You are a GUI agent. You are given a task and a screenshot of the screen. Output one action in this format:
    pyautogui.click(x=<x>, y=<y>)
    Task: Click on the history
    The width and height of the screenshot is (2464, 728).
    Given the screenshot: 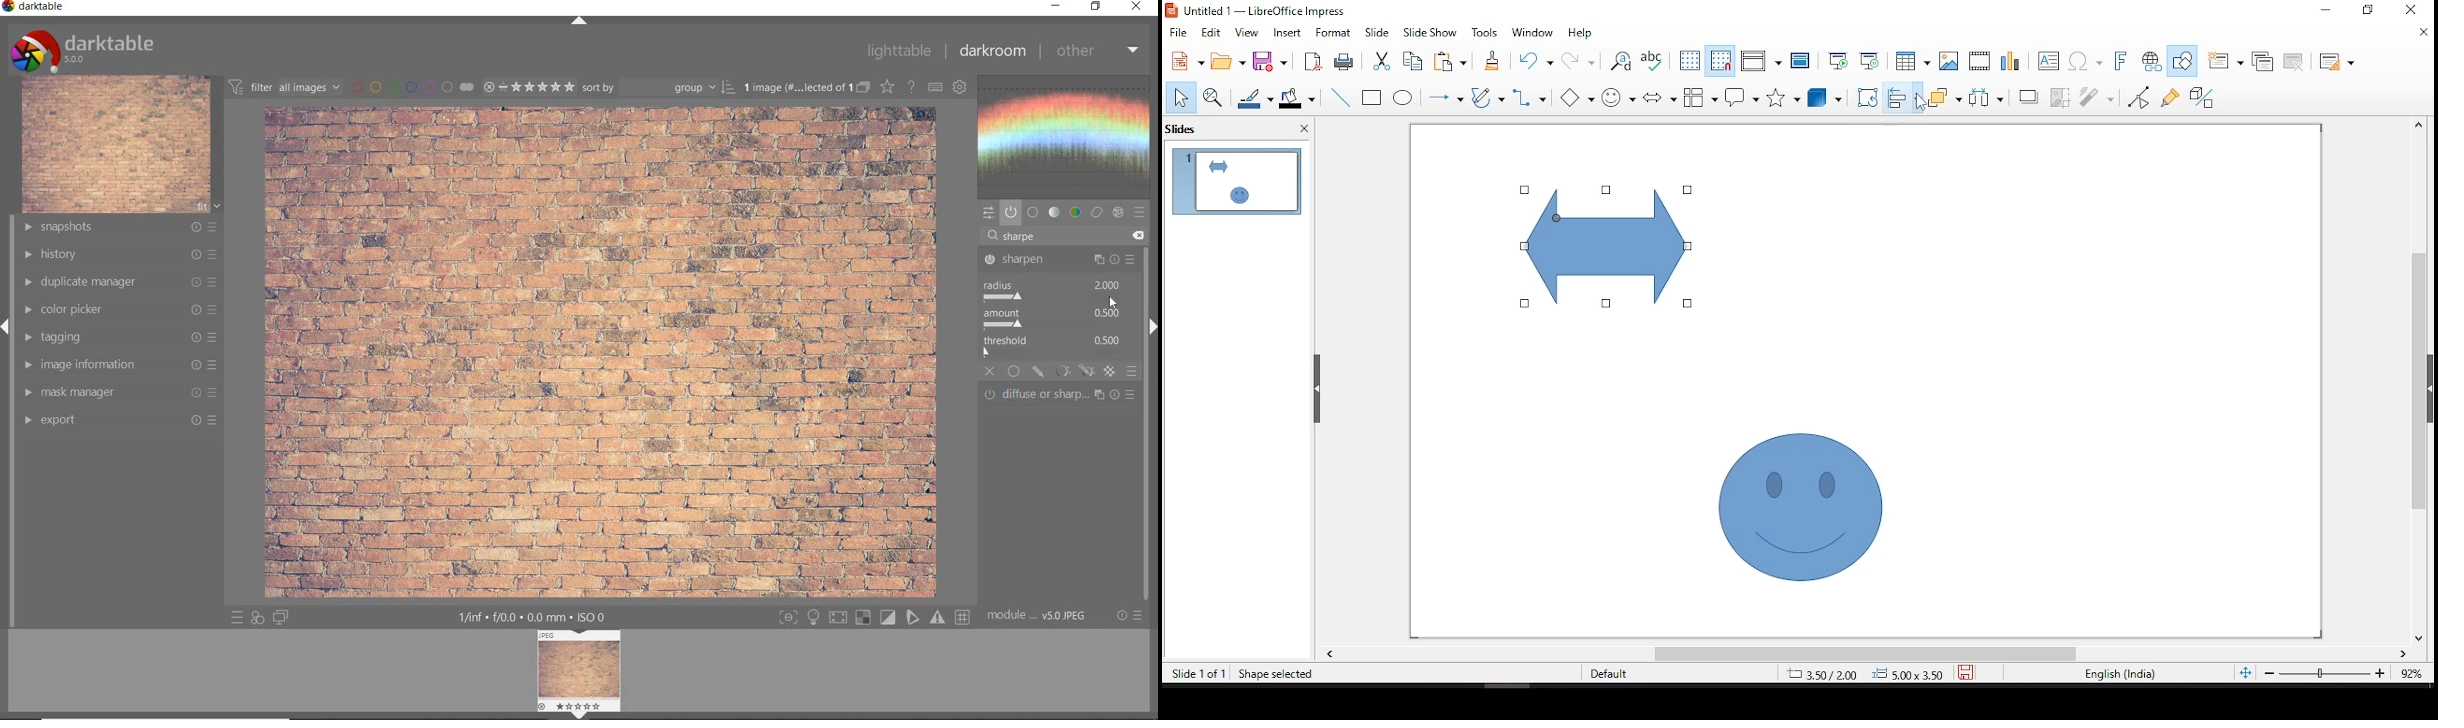 What is the action you would take?
    pyautogui.click(x=122, y=254)
    